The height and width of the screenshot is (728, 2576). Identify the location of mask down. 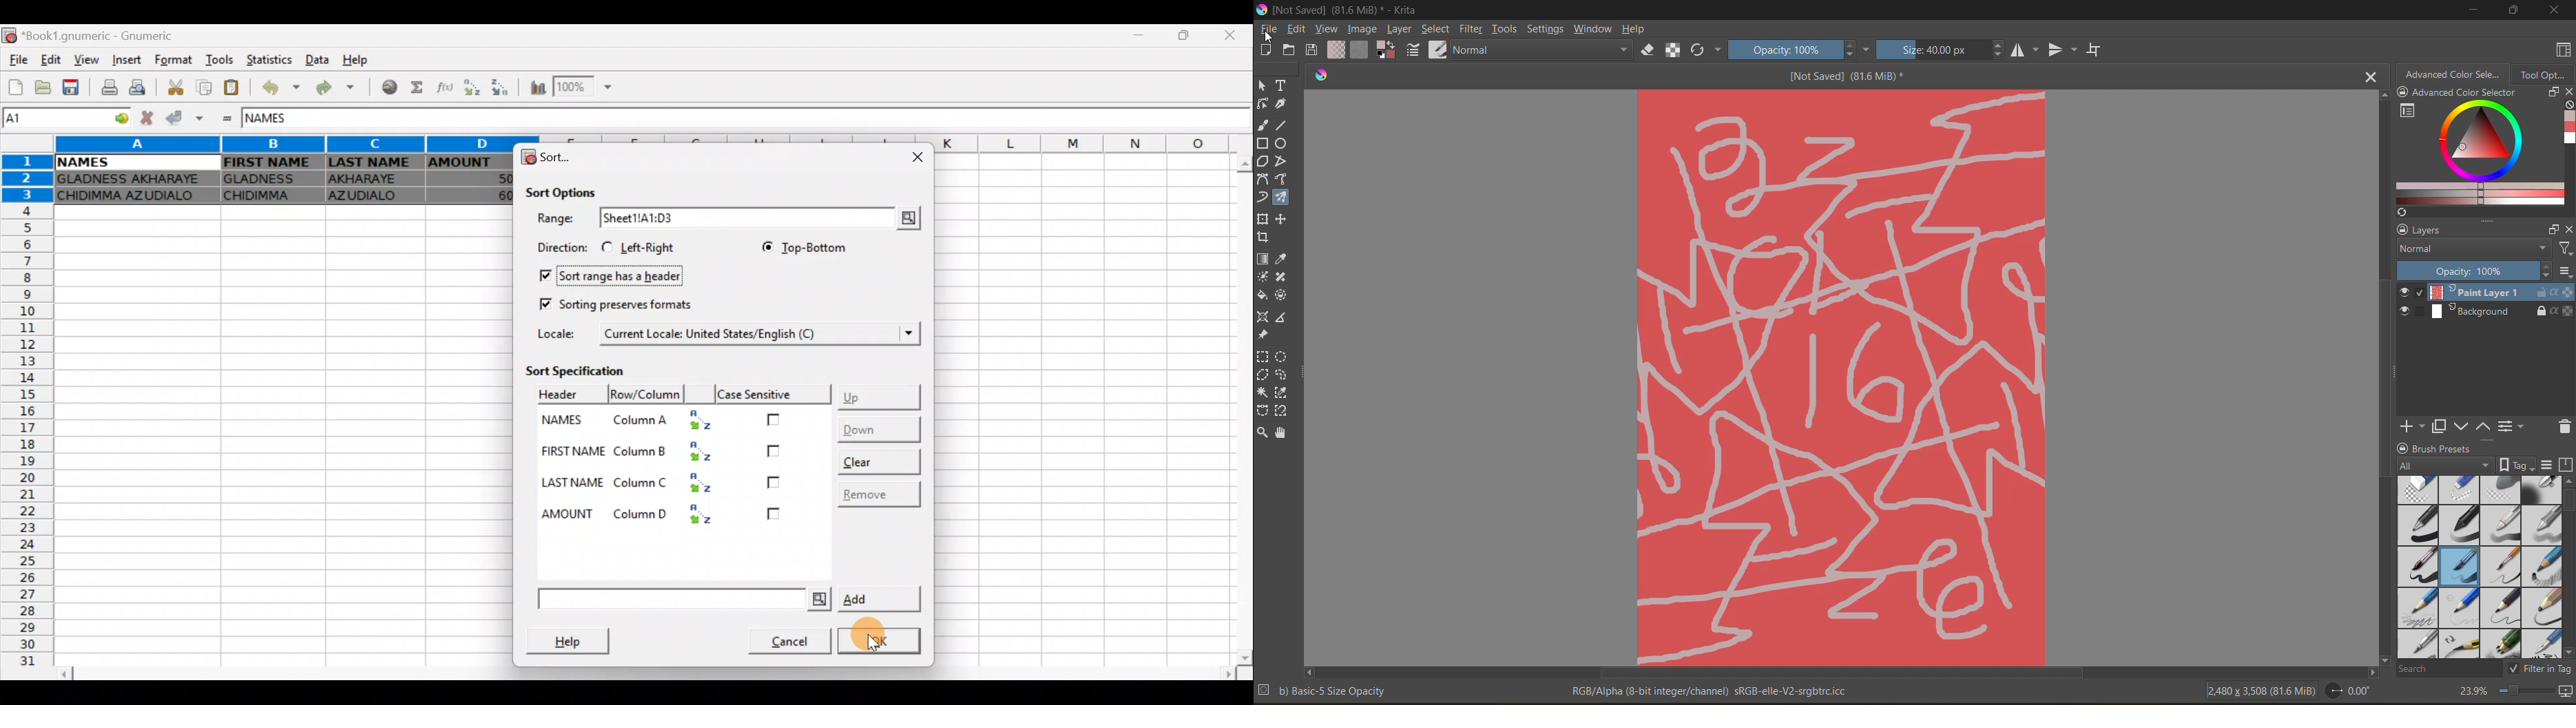
(2461, 427).